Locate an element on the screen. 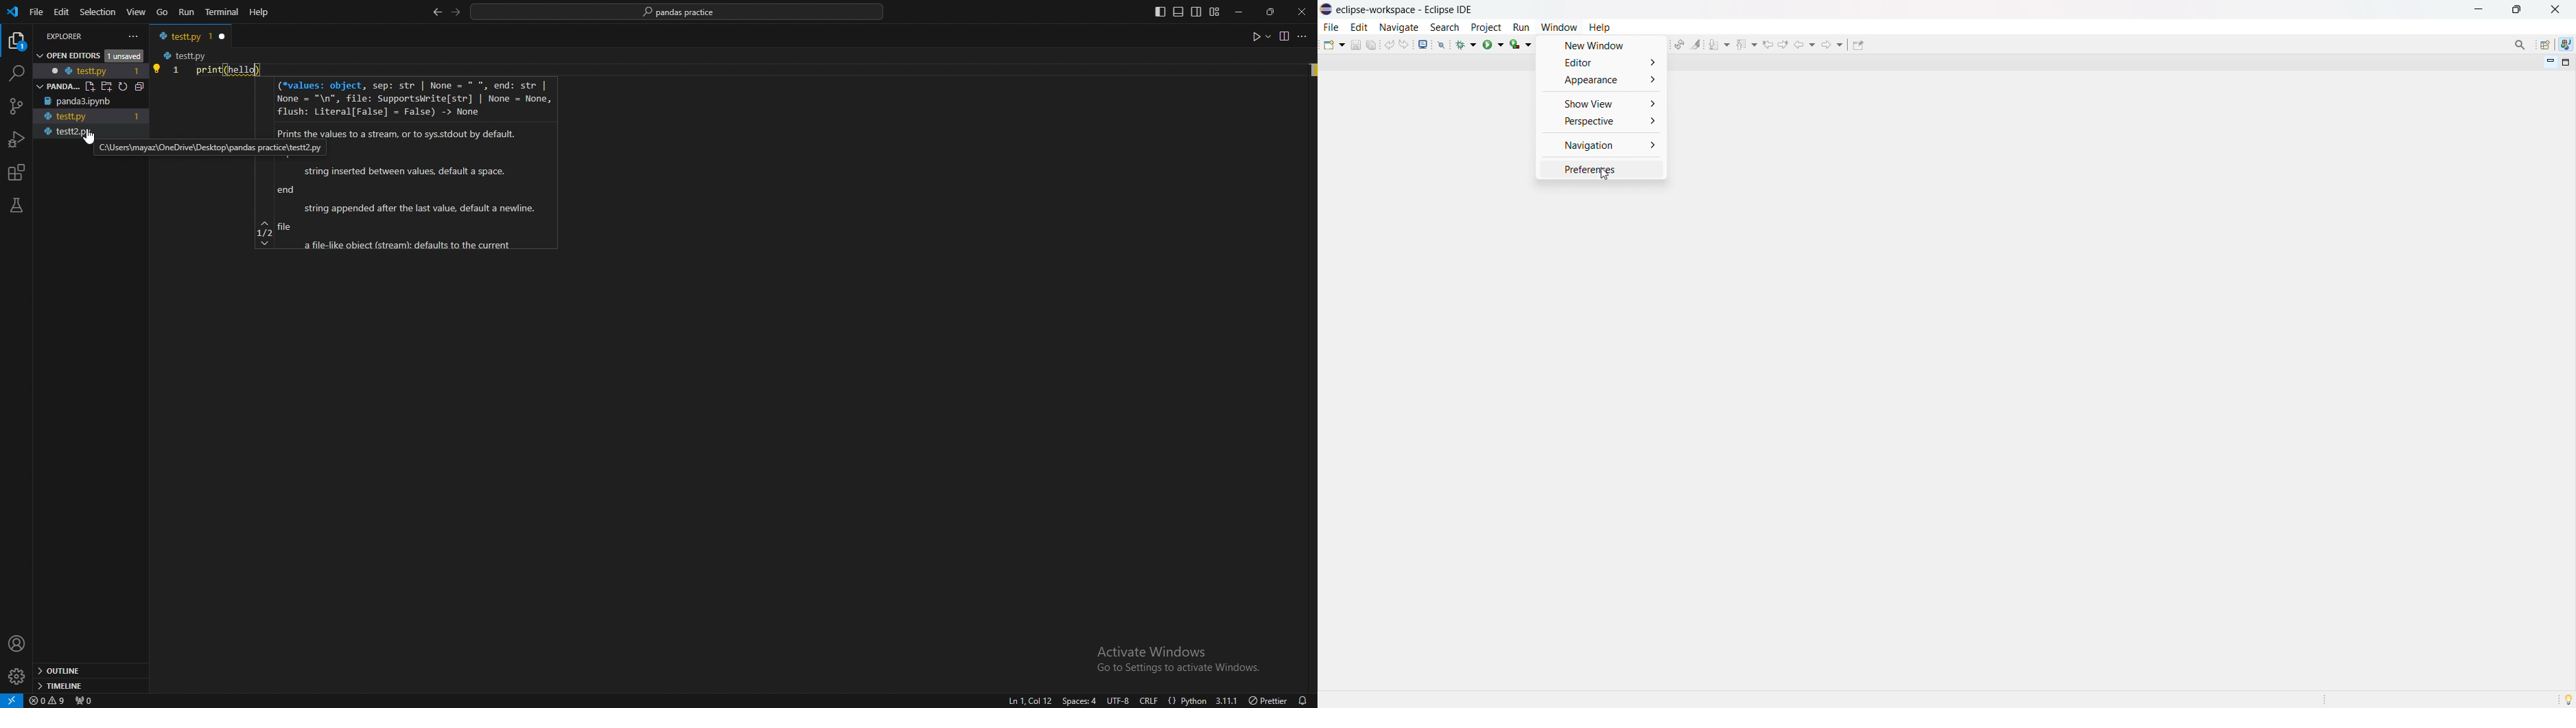 Image resolution: width=2576 pixels, height=728 pixels. settings is located at coordinates (18, 676).